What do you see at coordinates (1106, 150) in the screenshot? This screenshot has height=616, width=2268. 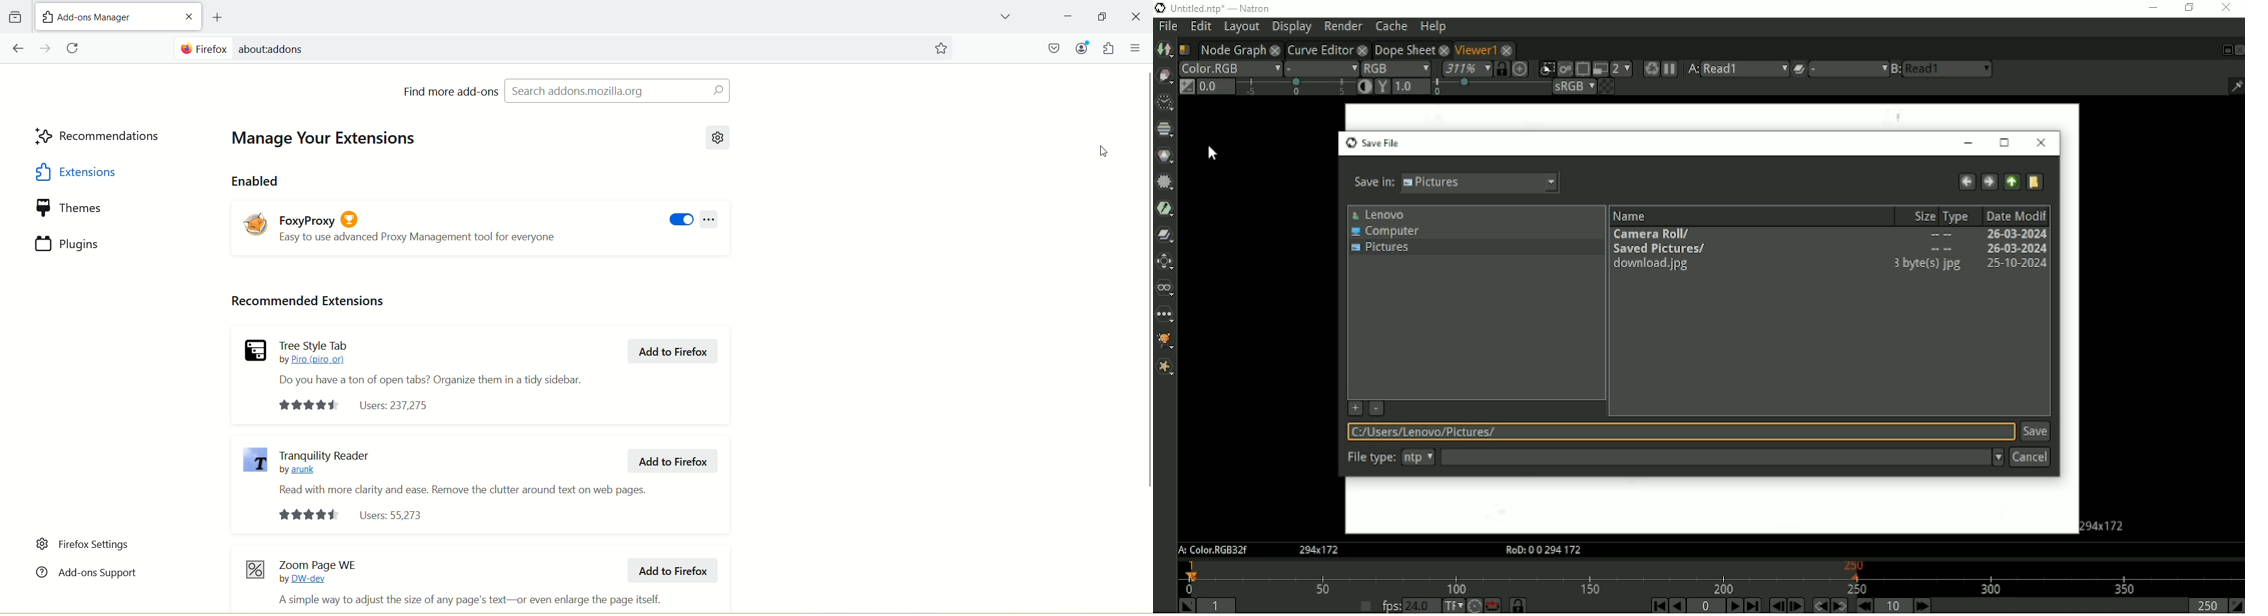 I see `cursor` at bounding box center [1106, 150].